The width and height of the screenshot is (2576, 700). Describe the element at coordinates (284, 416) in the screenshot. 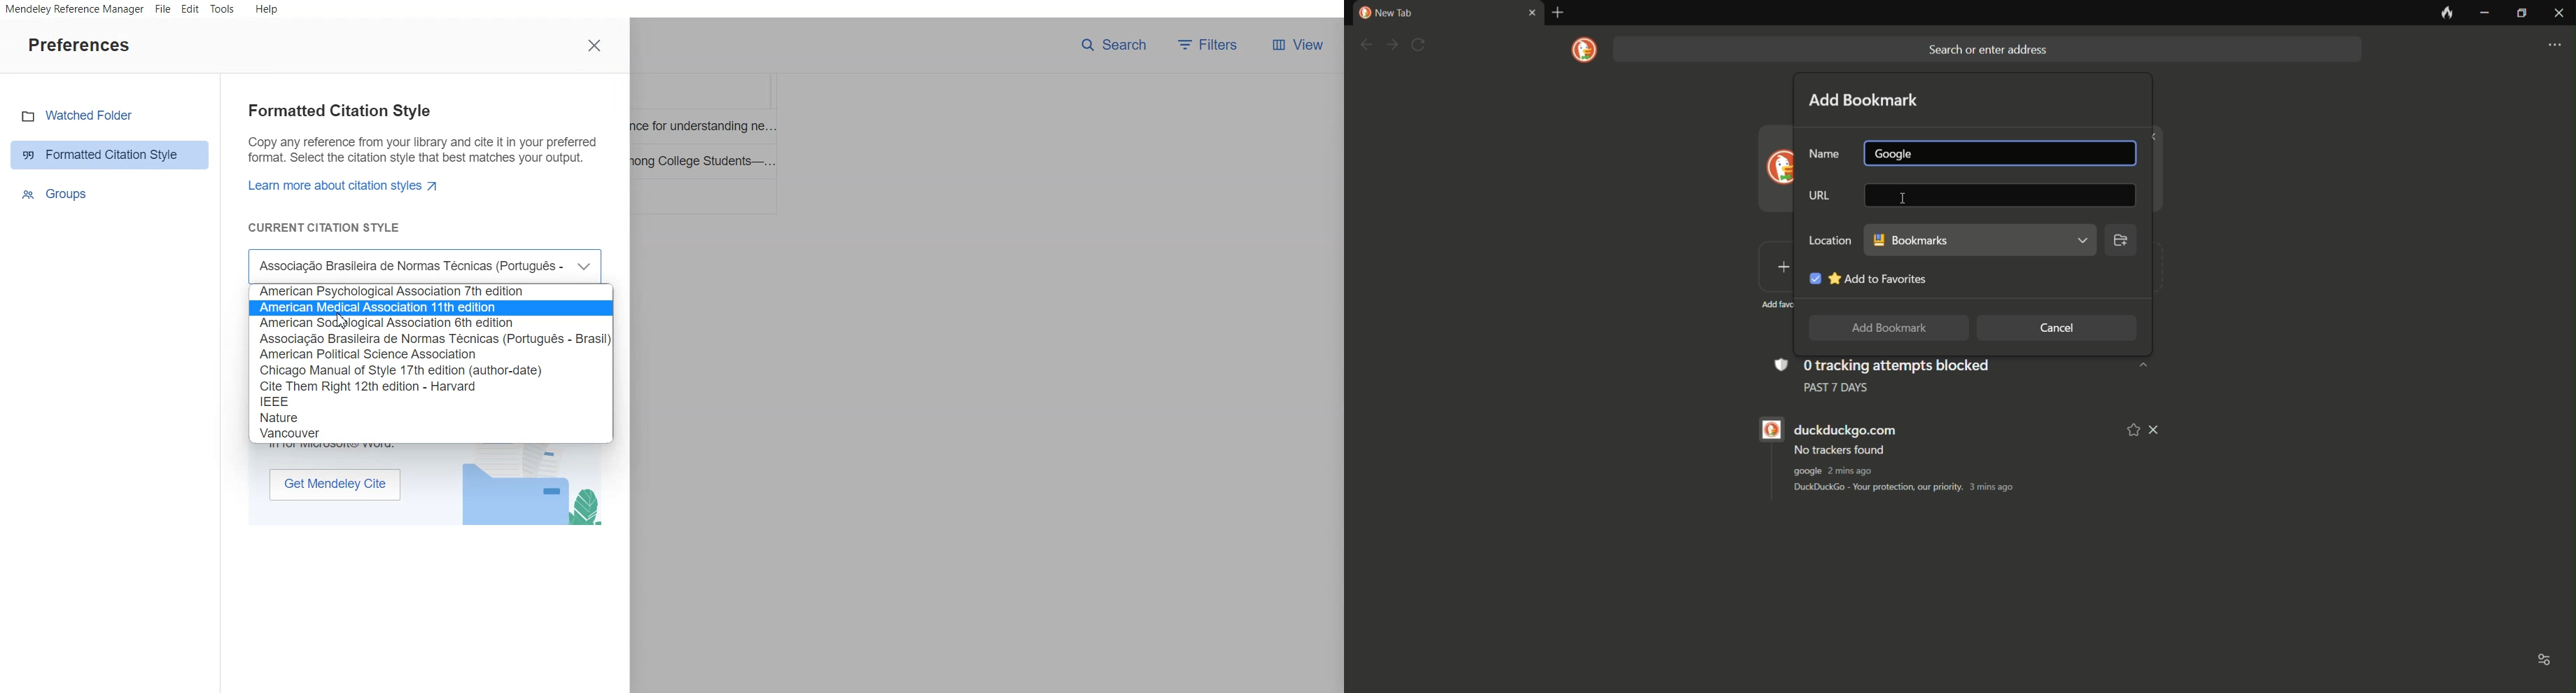

I see `Citation` at that location.